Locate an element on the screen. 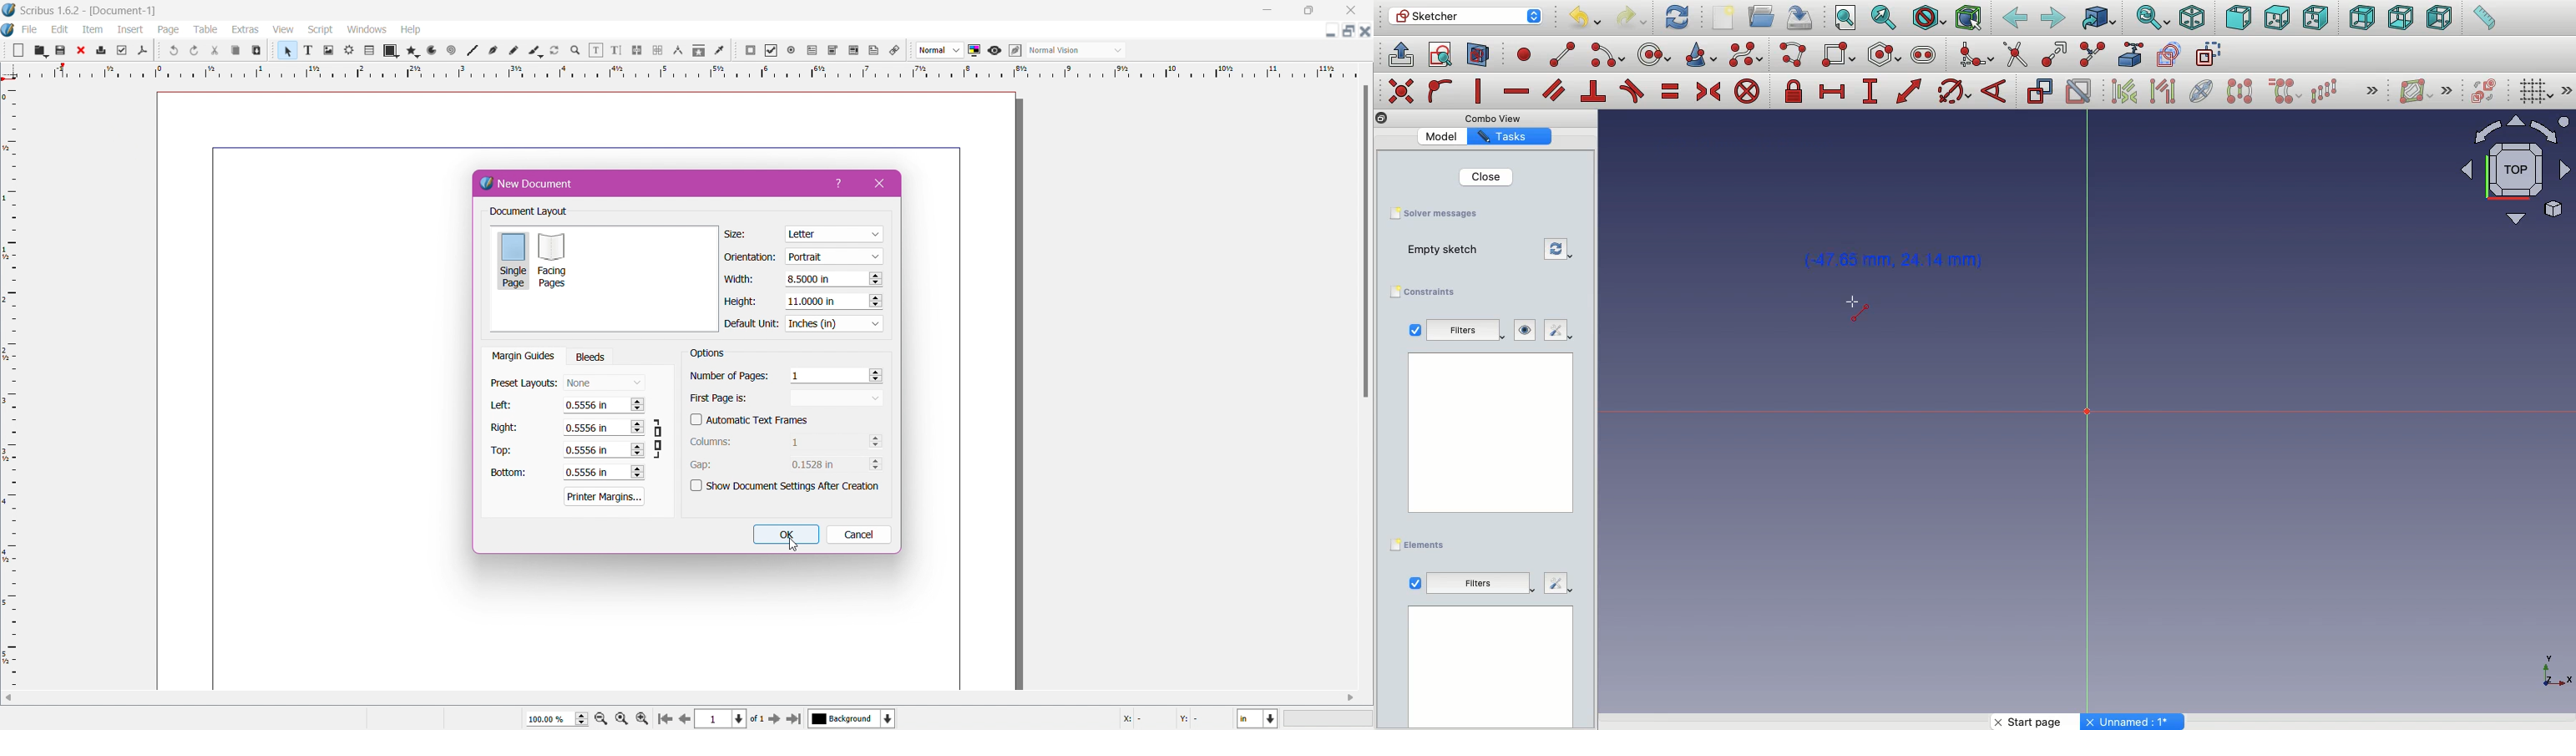  cursor is located at coordinates (798, 548).